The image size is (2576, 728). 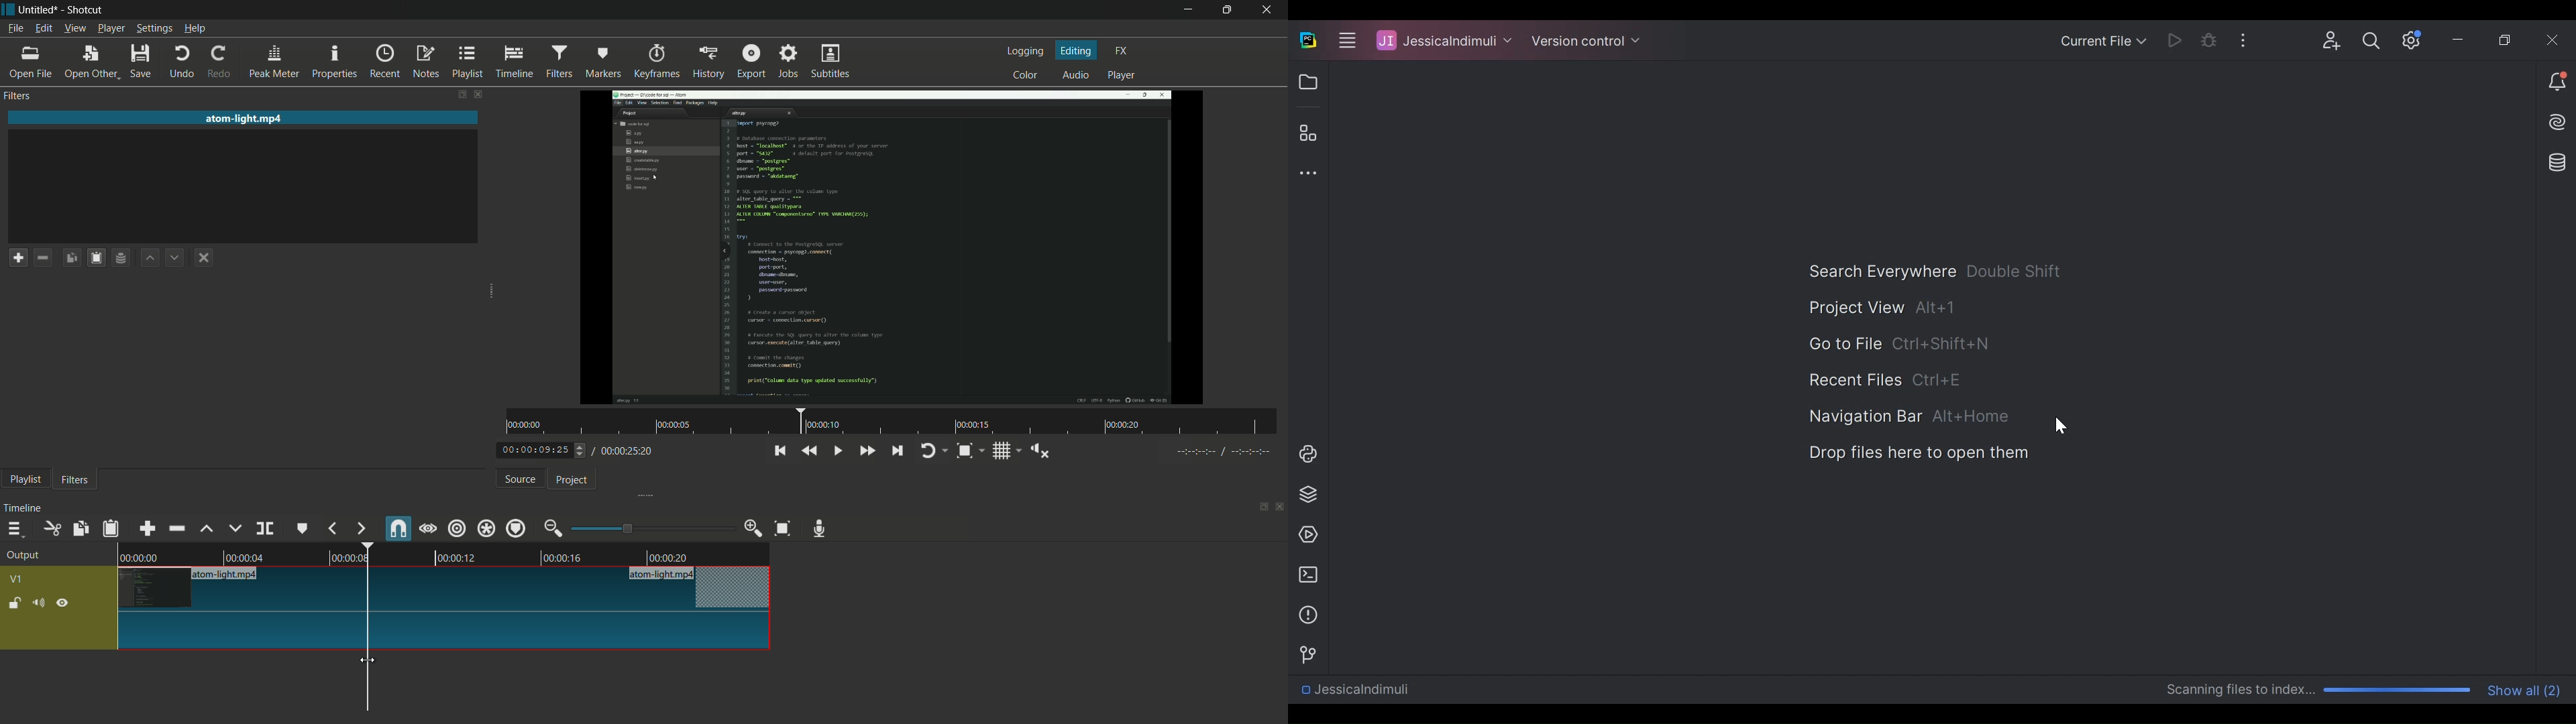 I want to click on ripple, so click(x=458, y=530).